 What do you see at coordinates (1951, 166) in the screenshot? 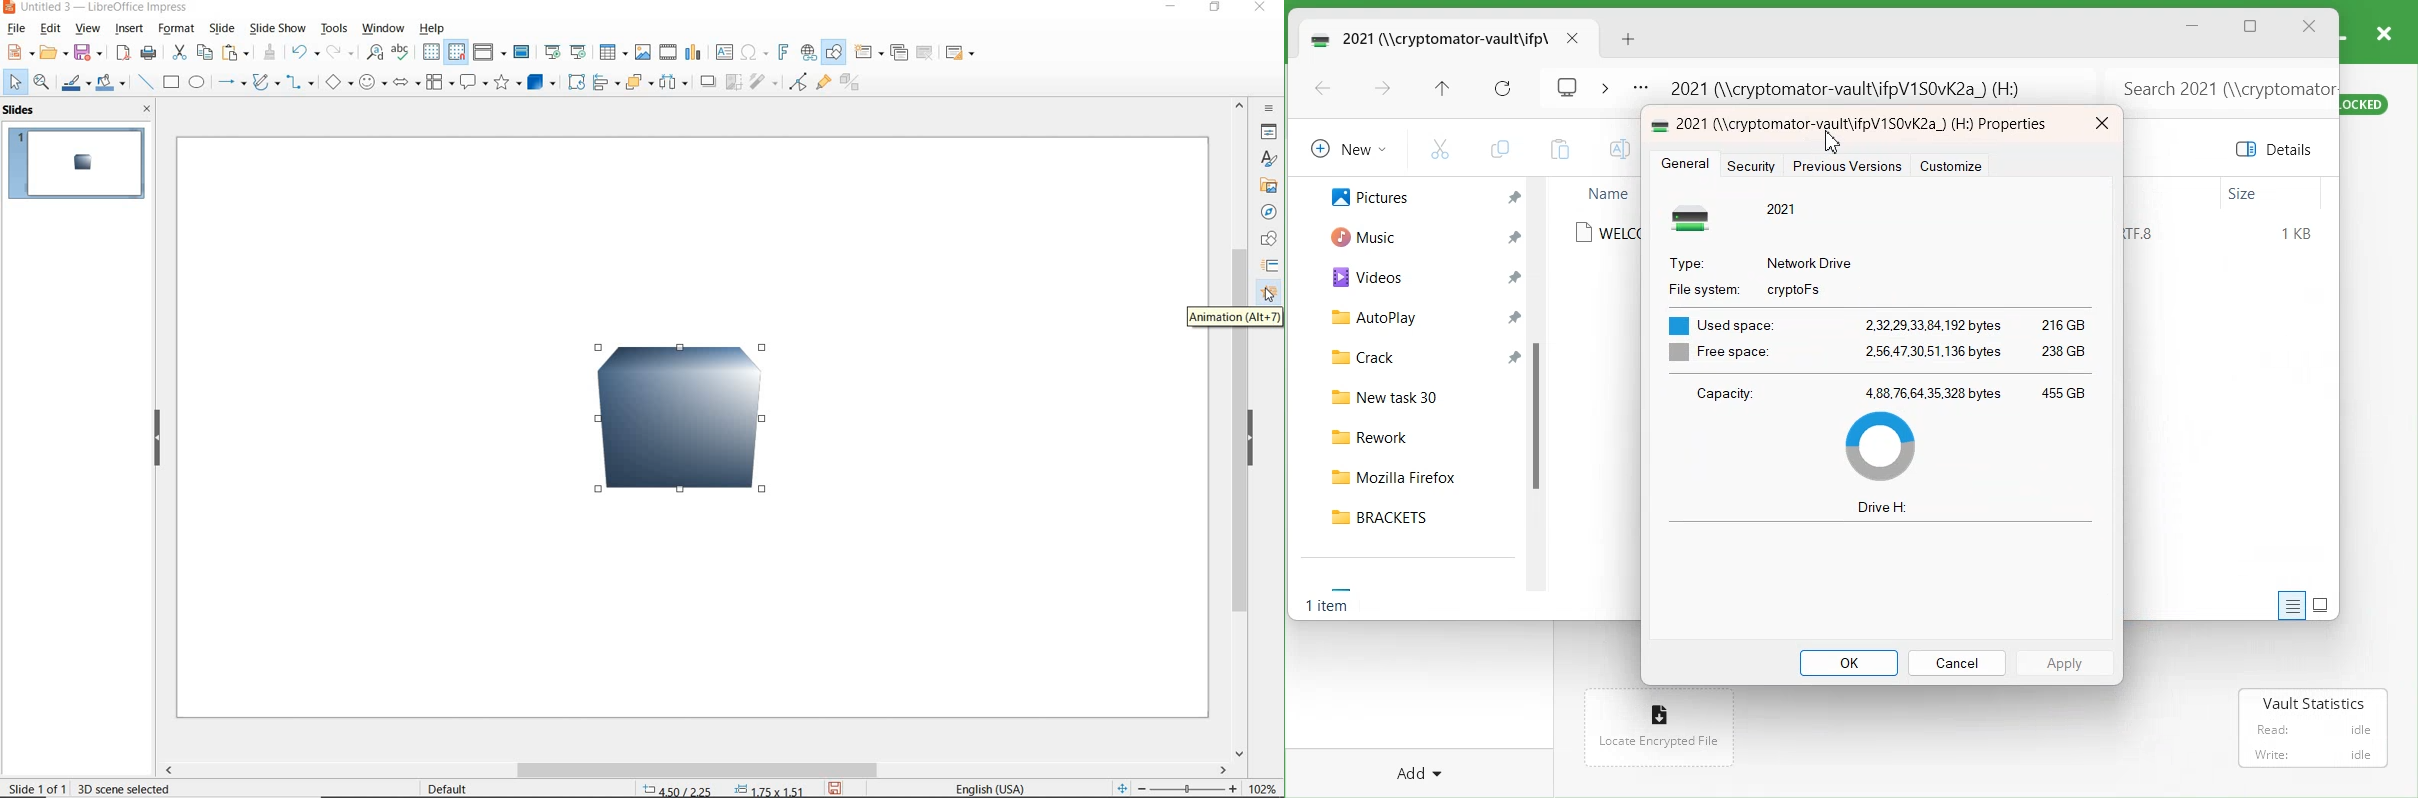
I see `Customize` at bounding box center [1951, 166].